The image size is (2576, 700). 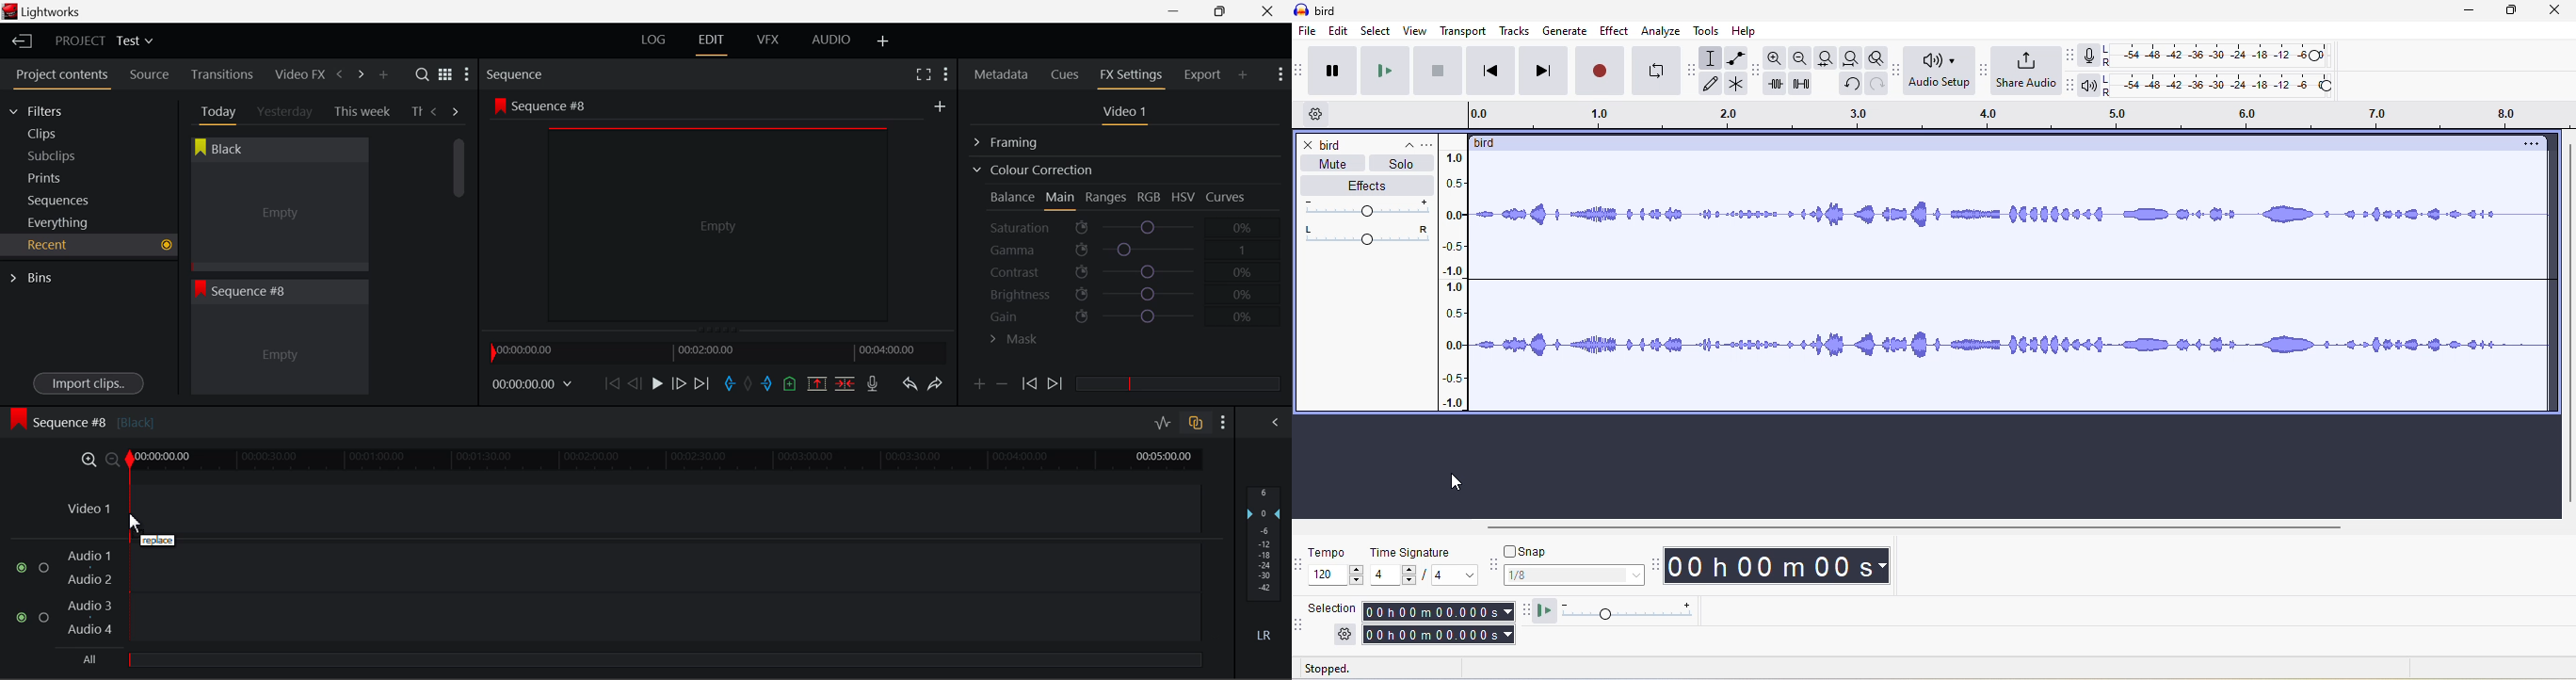 I want to click on Bins, so click(x=36, y=276).